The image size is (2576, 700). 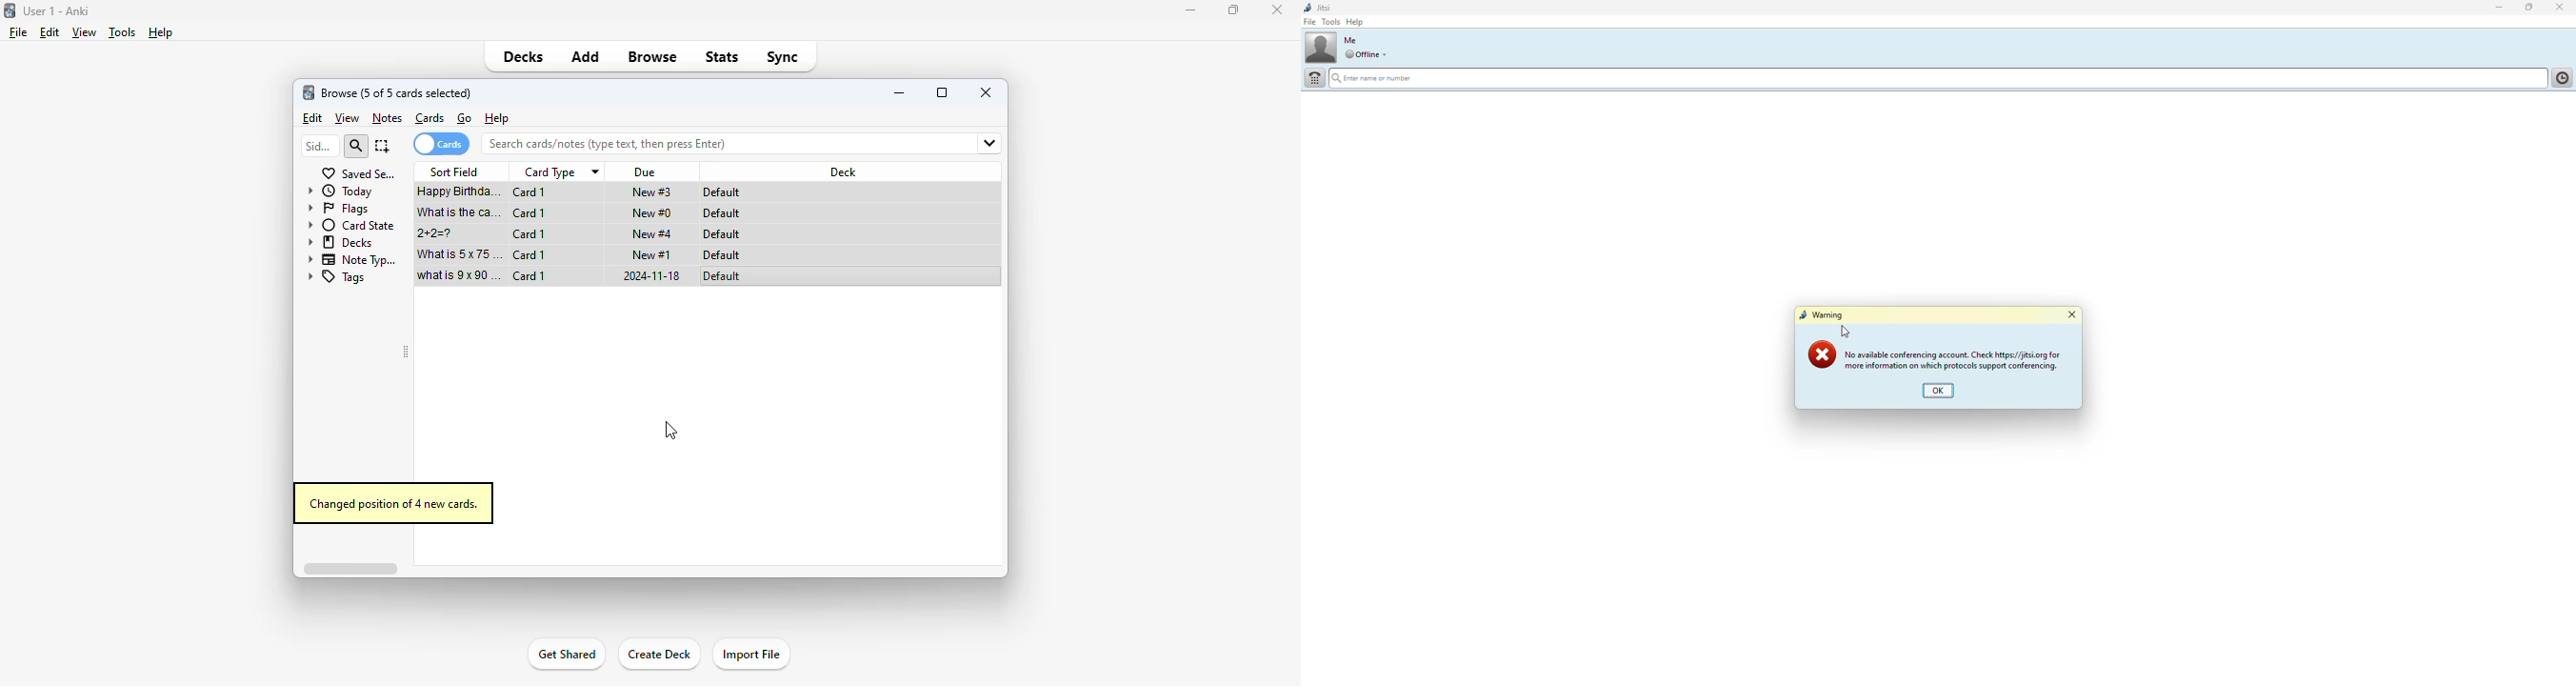 What do you see at coordinates (704, 143) in the screenshot?
I see `search bar` at bounding box center [704, 143].